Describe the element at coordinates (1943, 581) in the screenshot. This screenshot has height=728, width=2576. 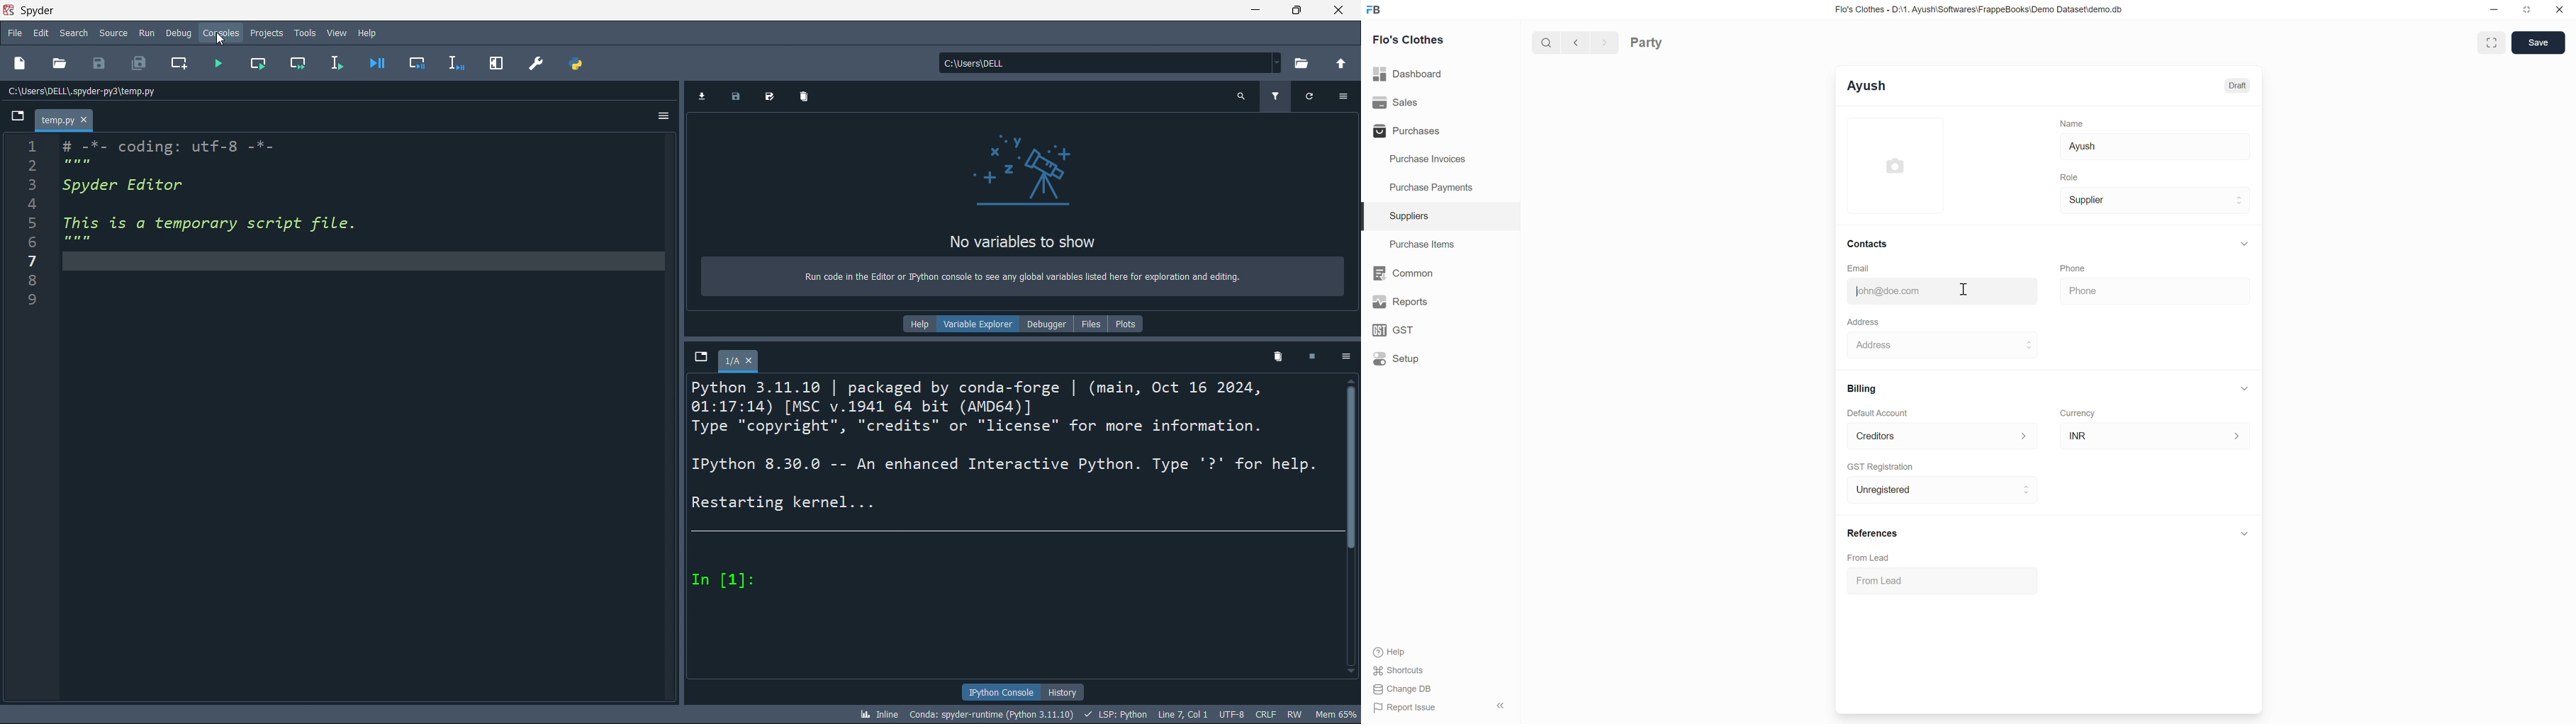
I see `From Lead` at that location.